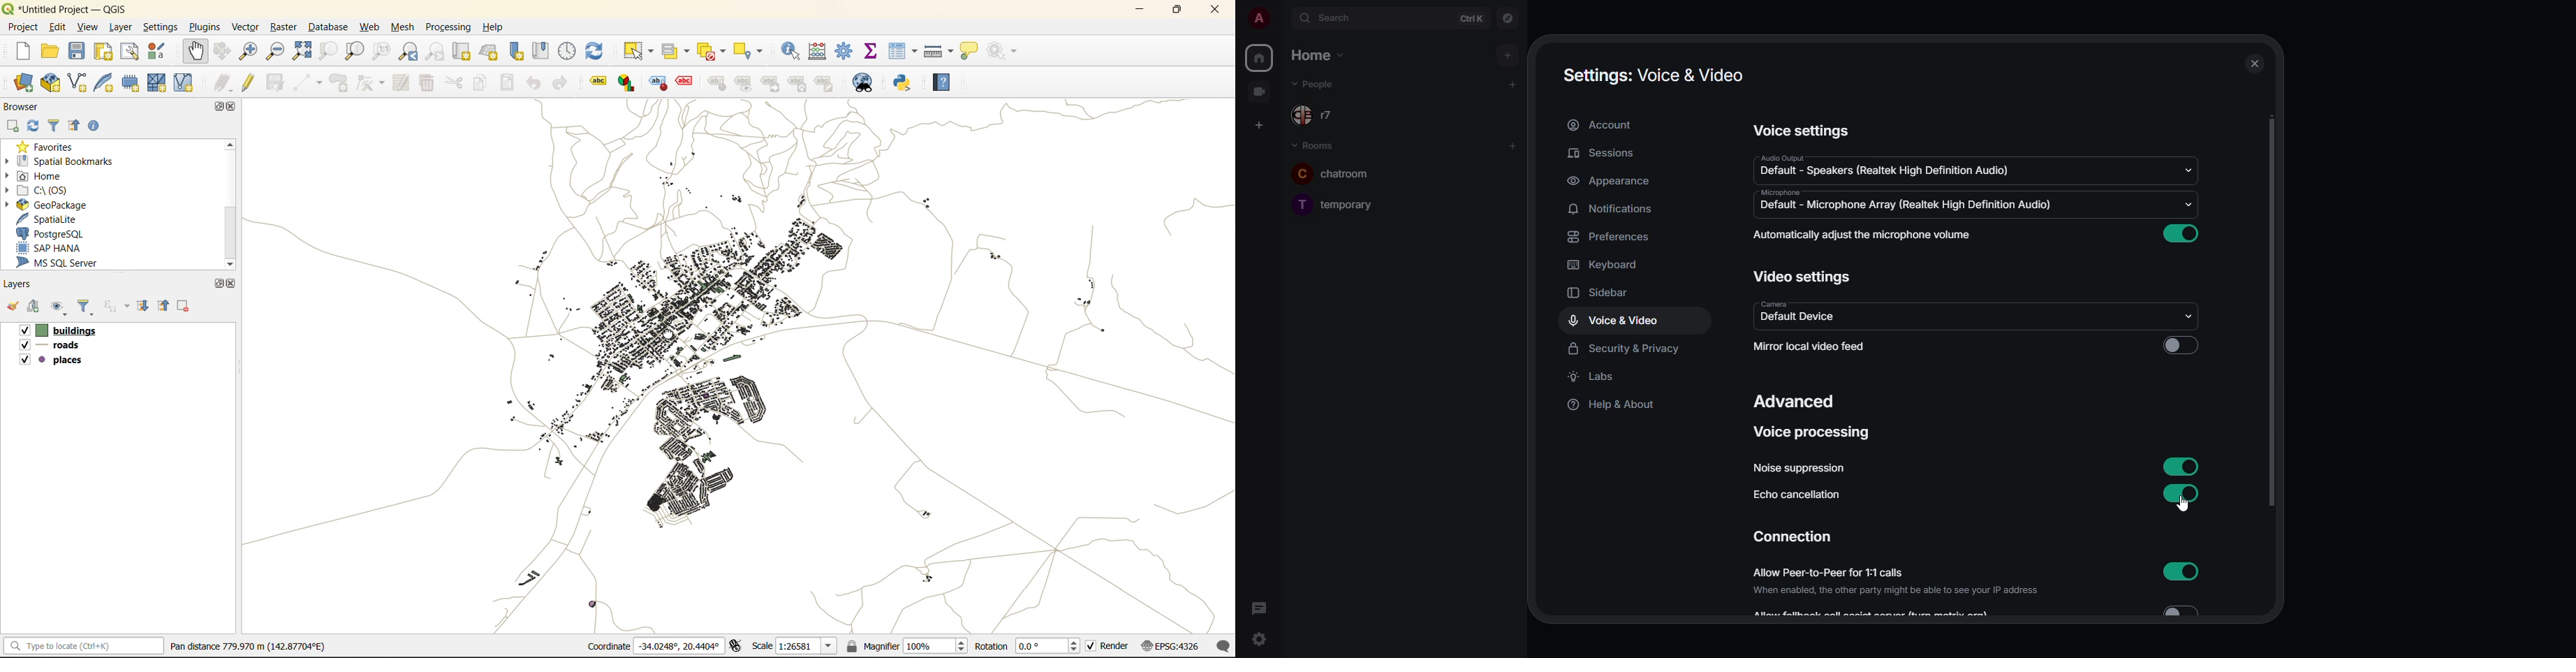  I want to click on search, so click(1338, 18).